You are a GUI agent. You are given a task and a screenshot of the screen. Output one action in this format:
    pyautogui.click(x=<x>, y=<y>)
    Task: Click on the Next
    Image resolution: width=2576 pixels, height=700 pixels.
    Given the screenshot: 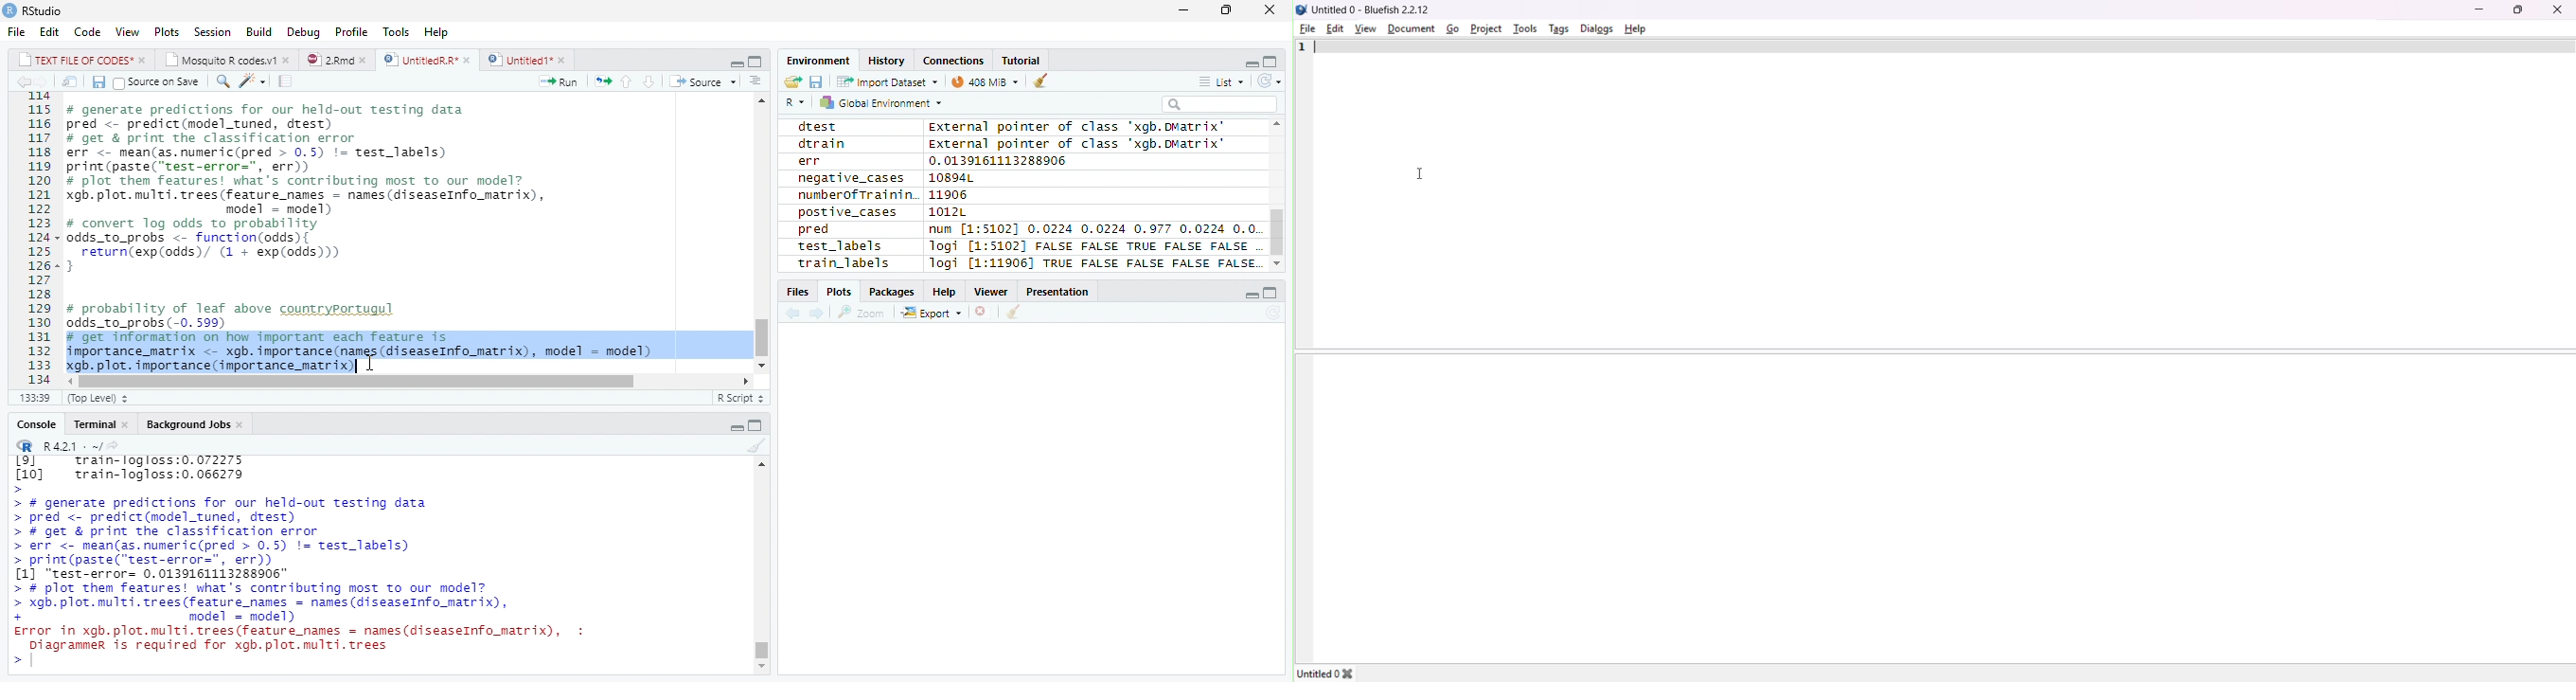 What is the action you would take?
    pyautogui.click(x=46, y=81)
    